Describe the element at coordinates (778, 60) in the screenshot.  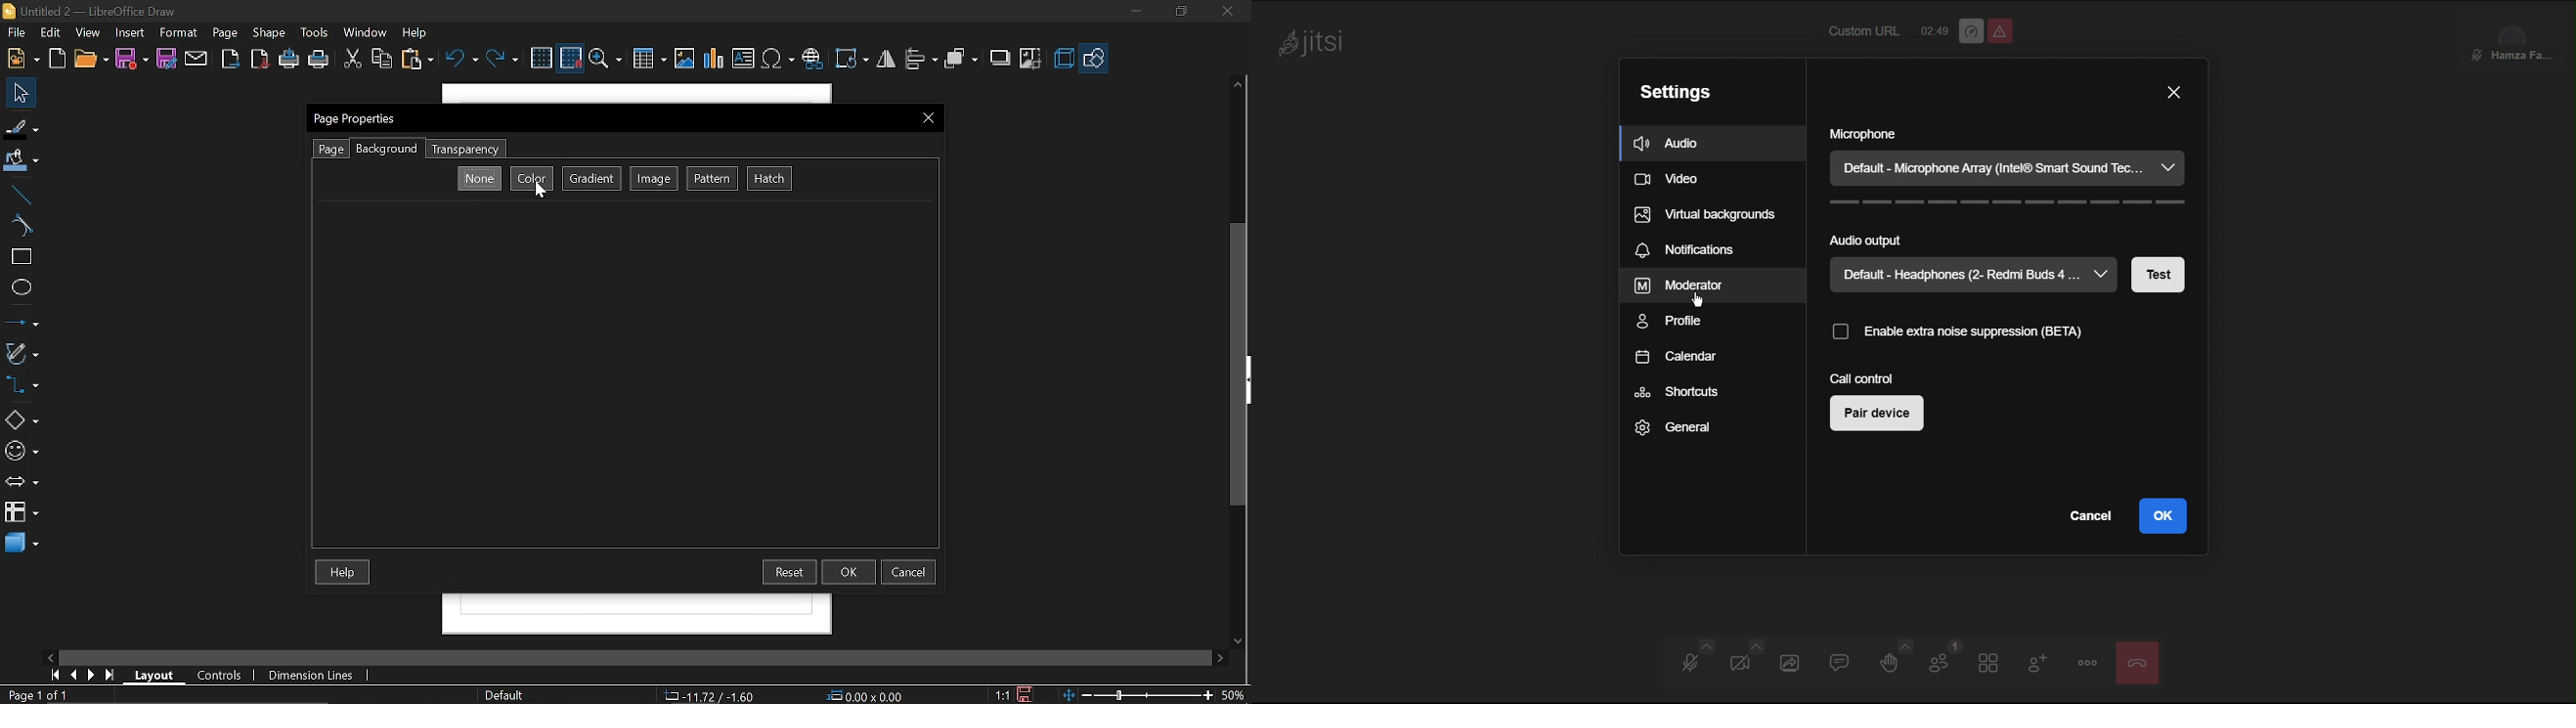
I see `Insert symbol` at that location.